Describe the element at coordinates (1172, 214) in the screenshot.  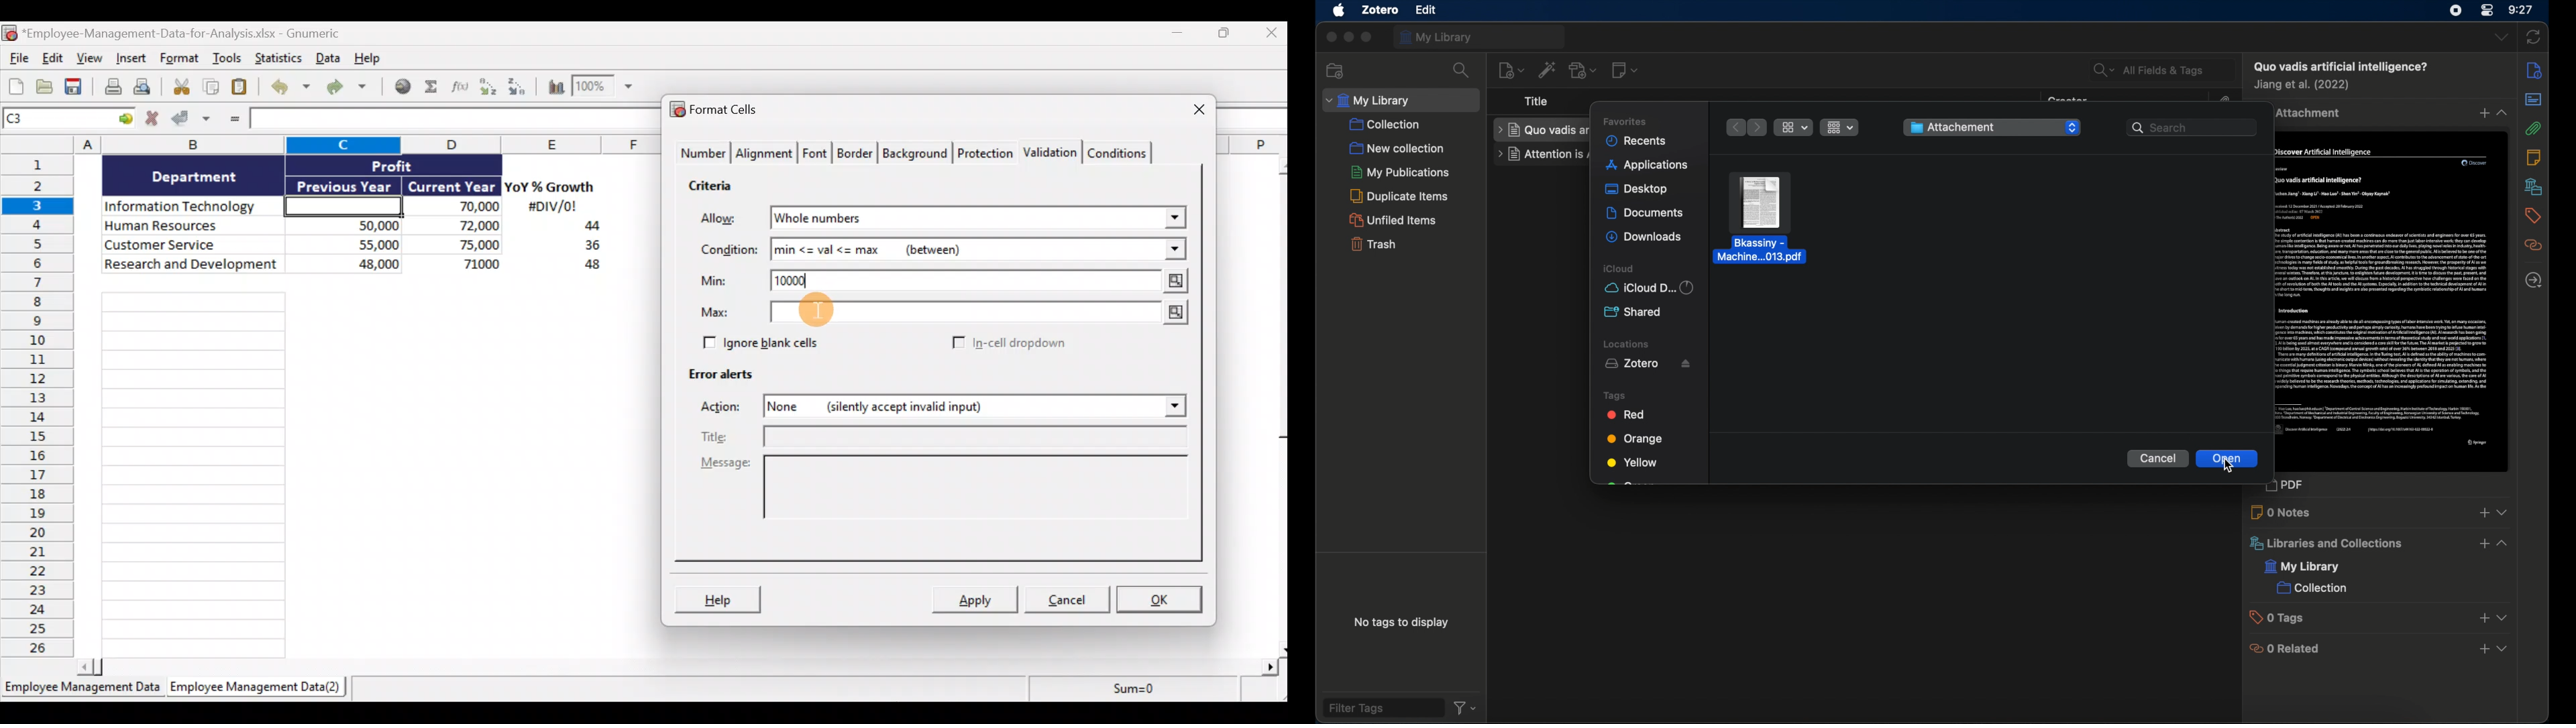
I see `Allow drop down` at that location.